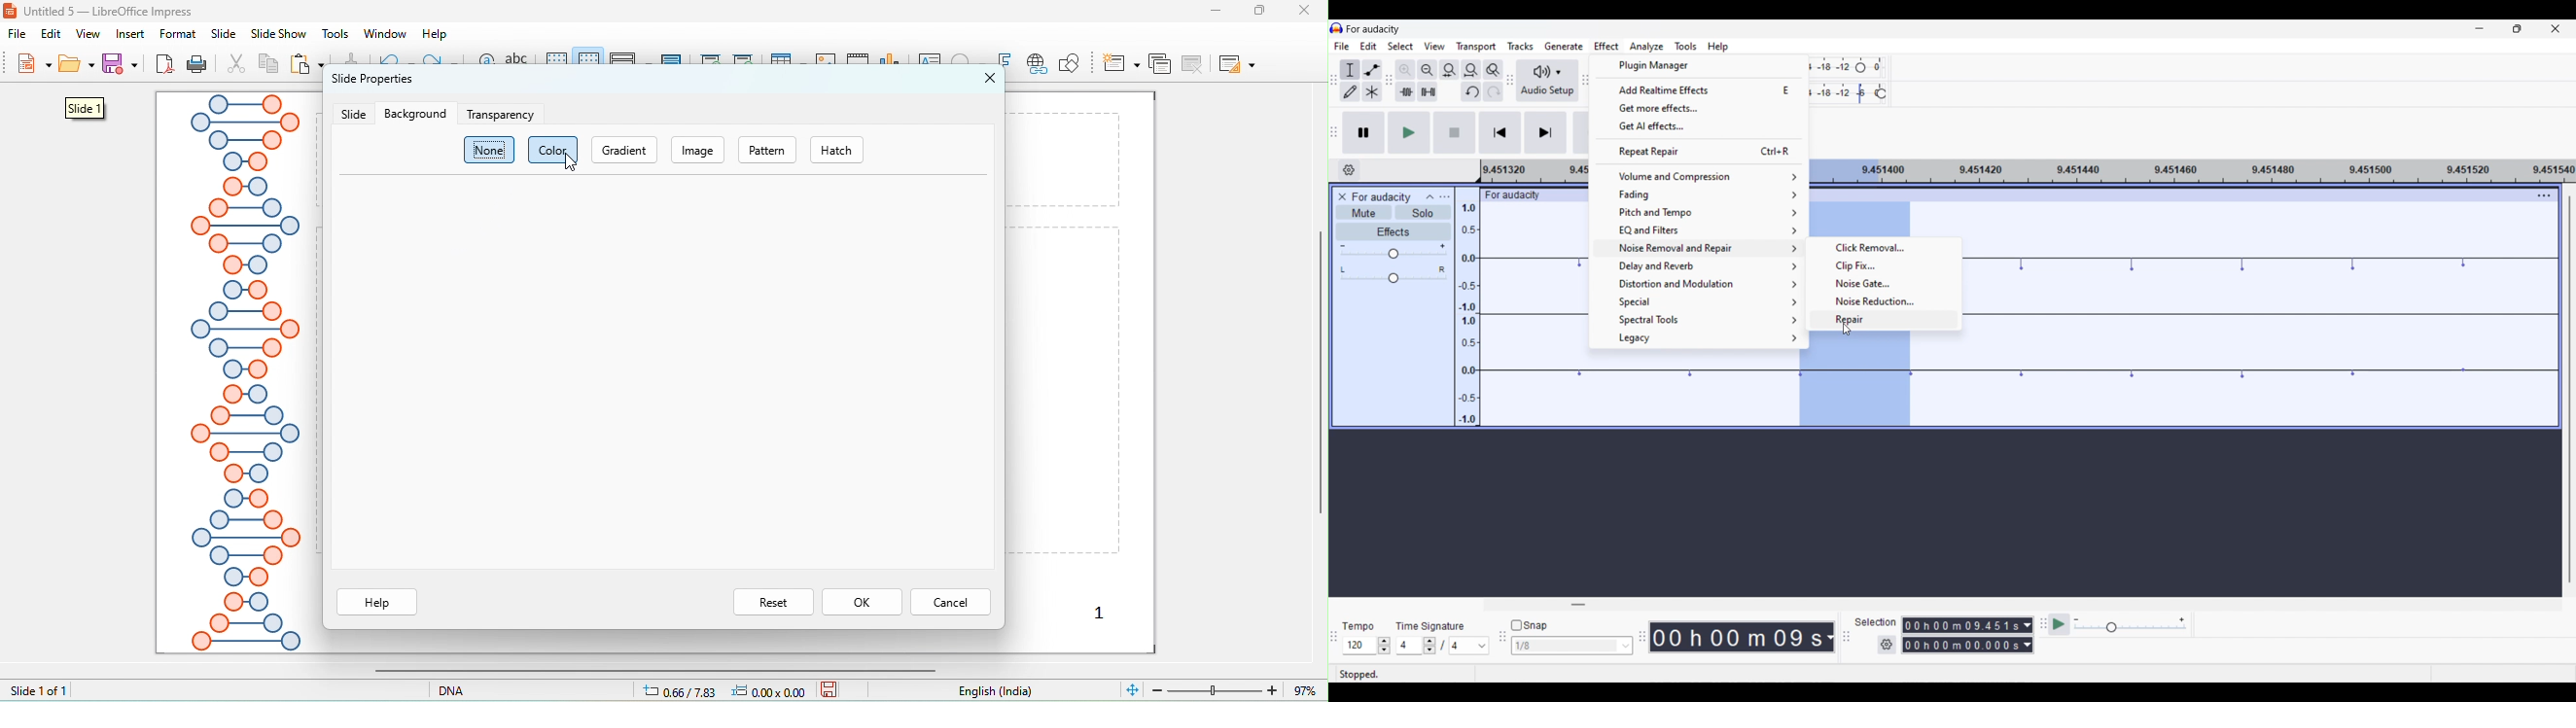 The image size is (2576, 728). I want to click on pattern, so click(767, 151).